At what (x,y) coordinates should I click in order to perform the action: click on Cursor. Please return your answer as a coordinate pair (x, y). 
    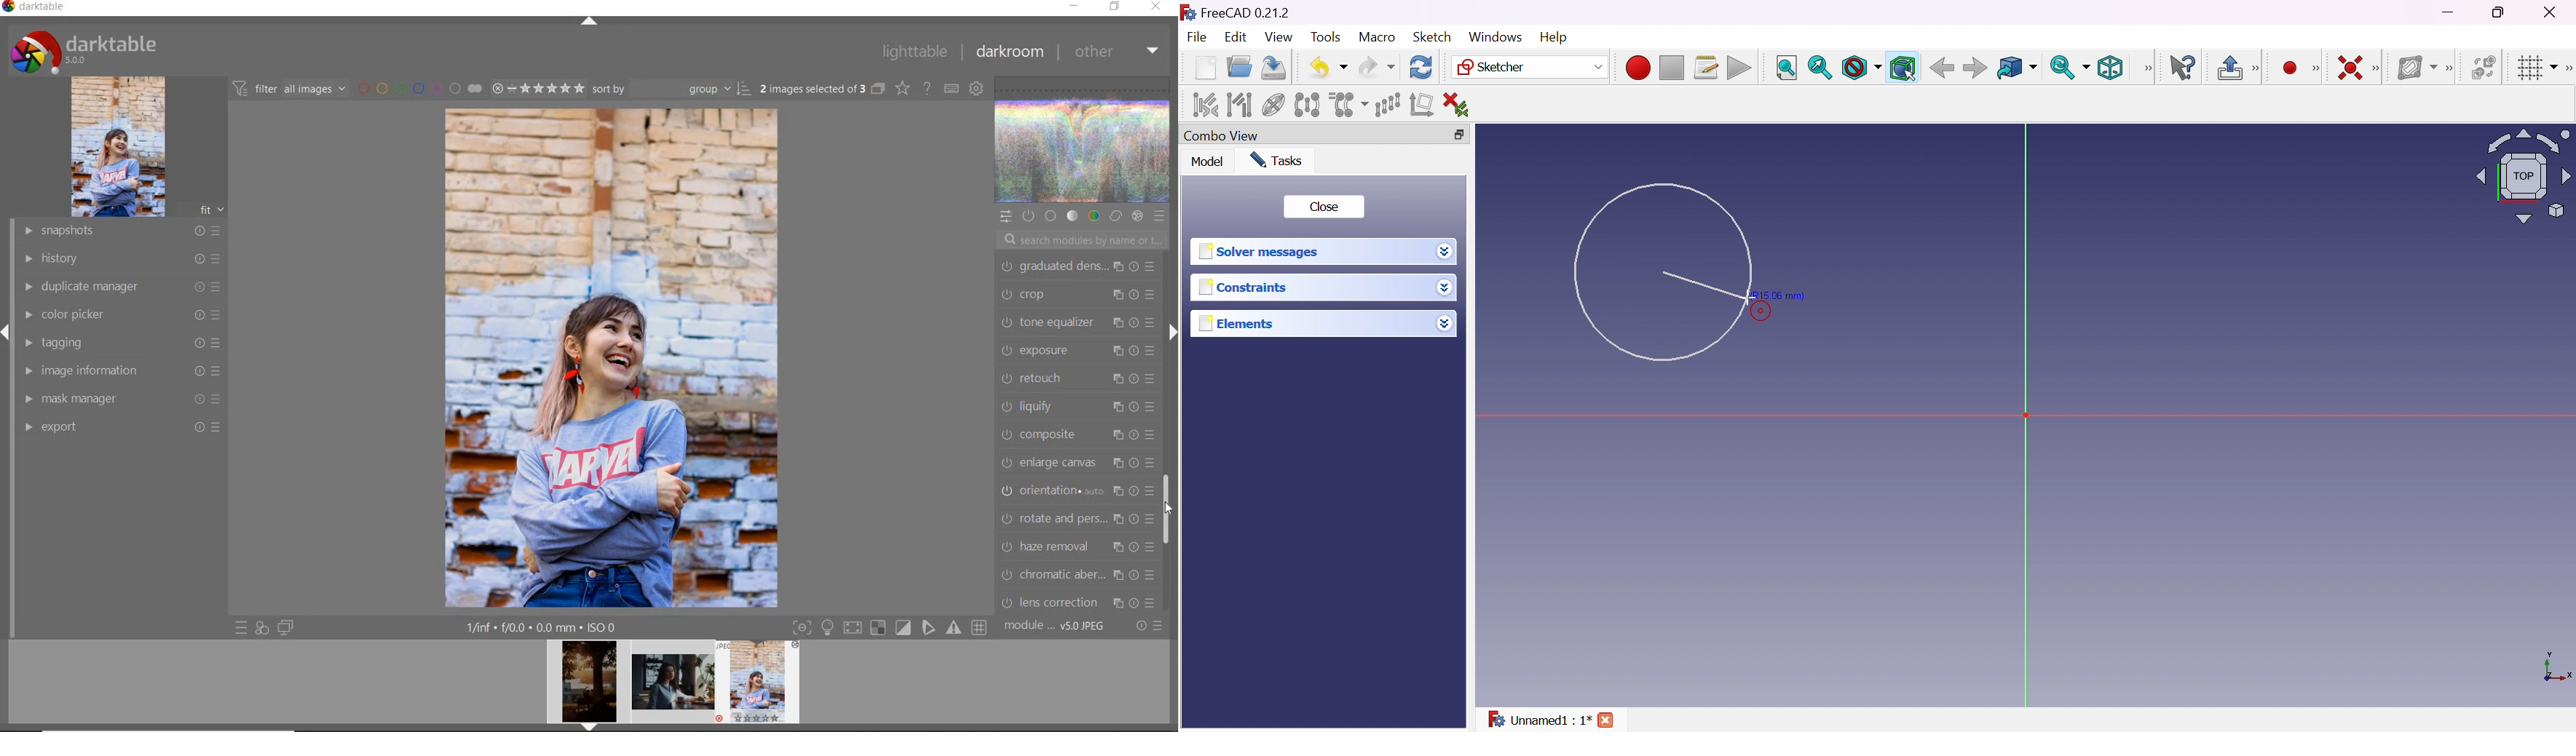
    Looking at the image, I should click on (1750, 298).